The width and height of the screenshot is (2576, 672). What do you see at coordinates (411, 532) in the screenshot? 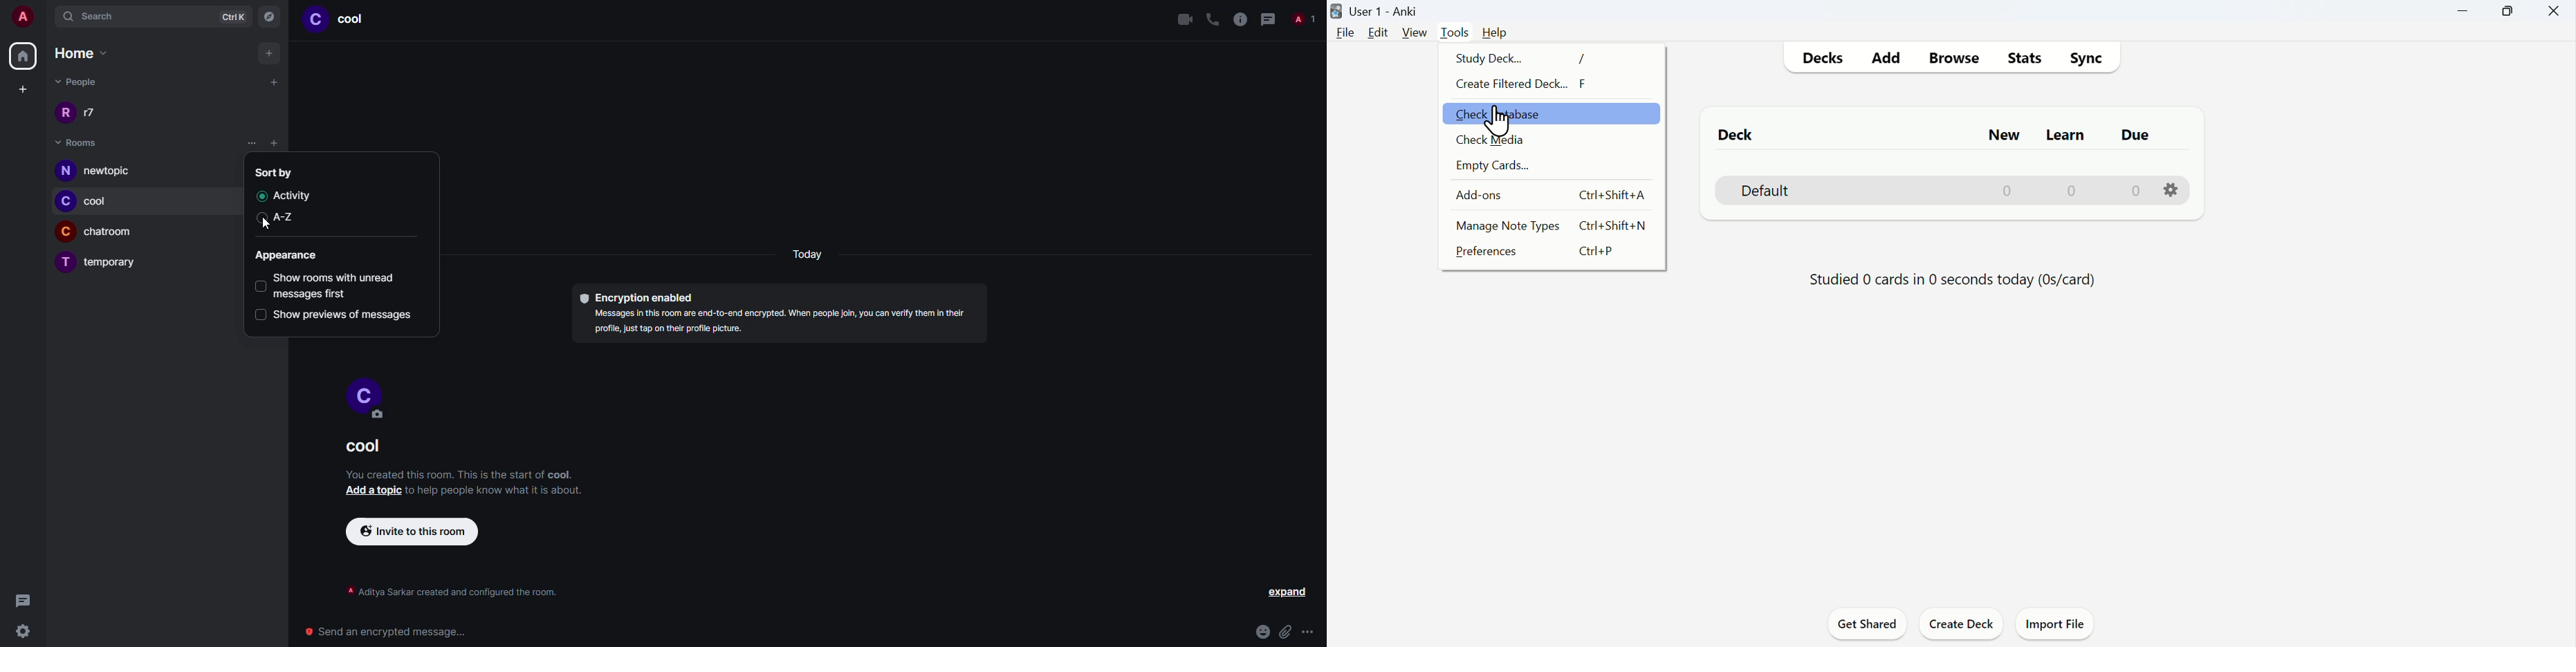
I see `invite` at bounding box center [411, 532].